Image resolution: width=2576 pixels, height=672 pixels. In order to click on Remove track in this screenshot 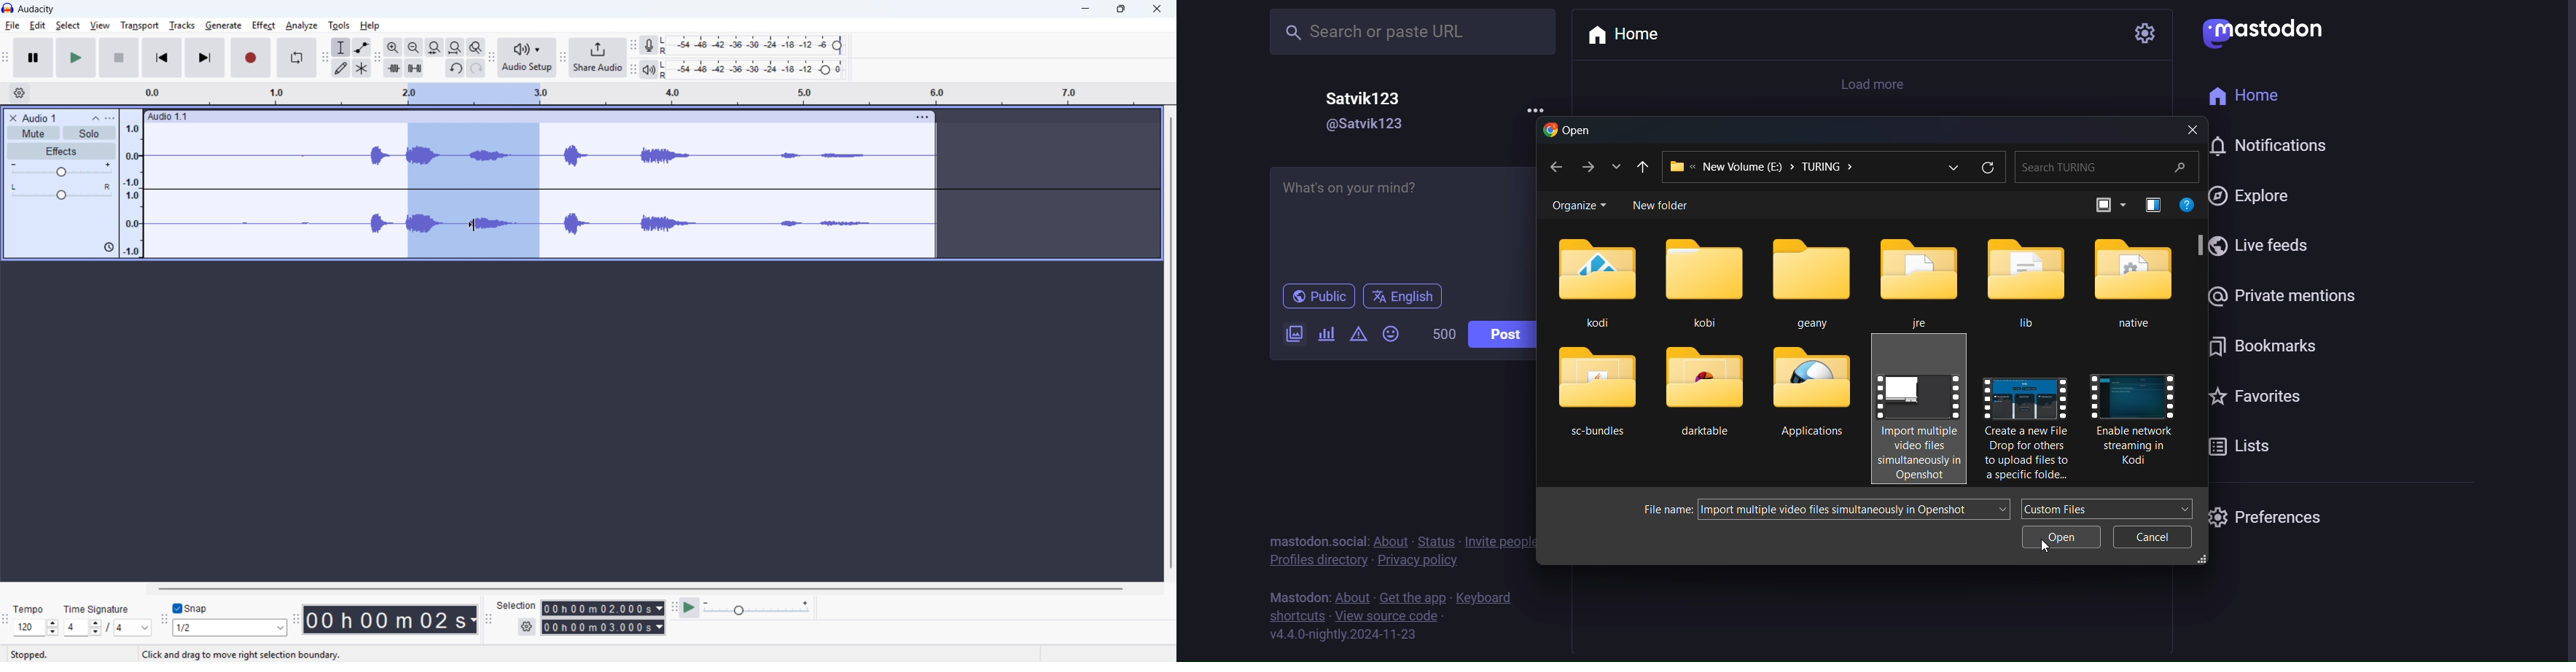, I will do `click(13, 118)`.